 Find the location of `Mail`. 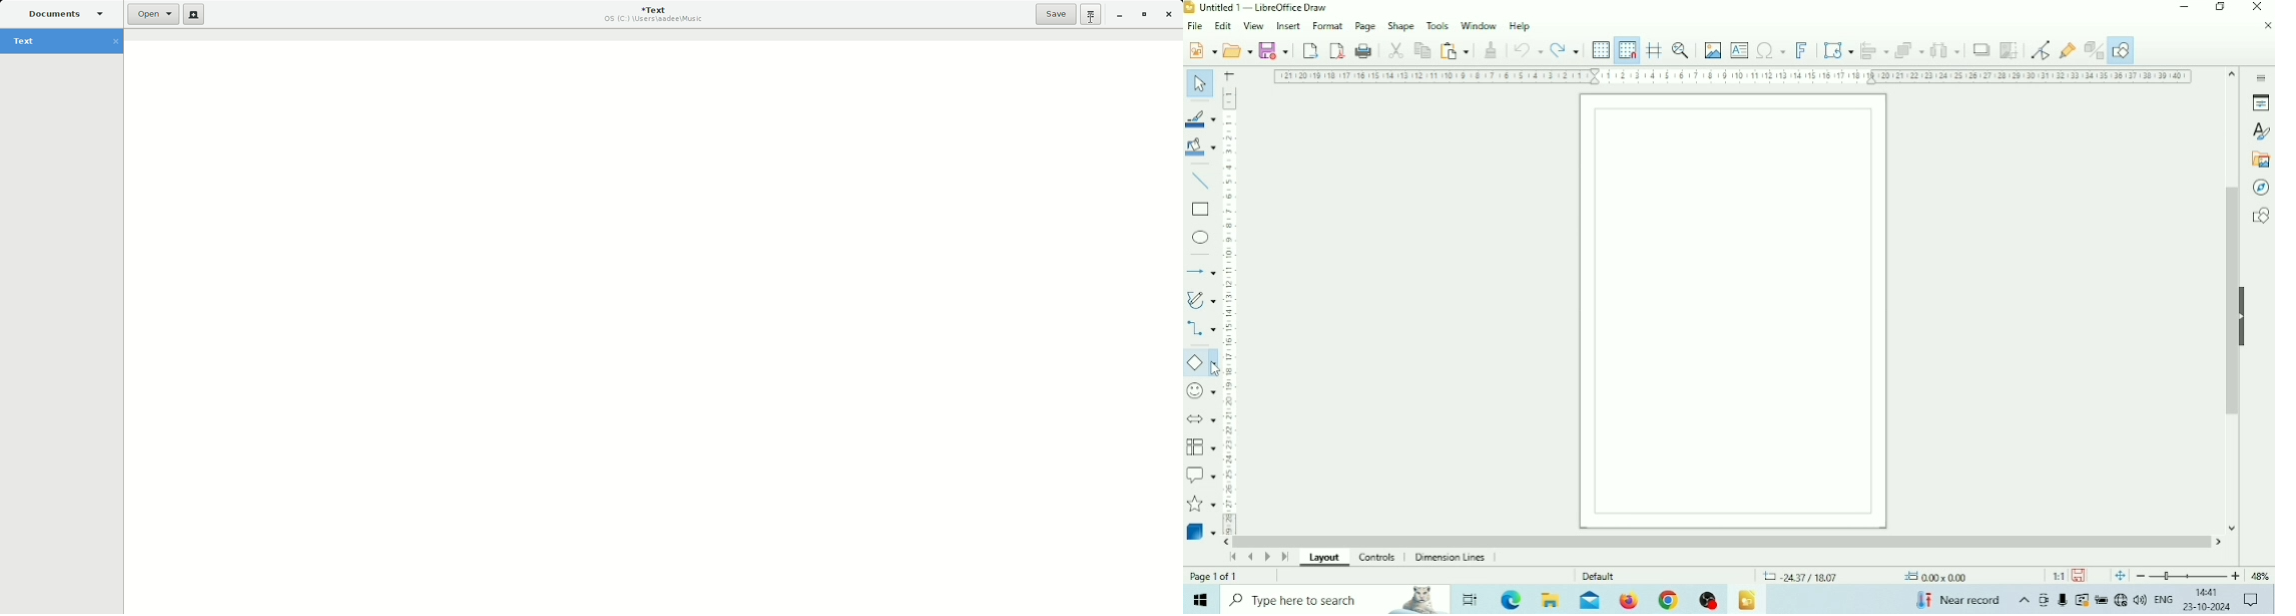

Mail is located at coordinates (1590, 600).